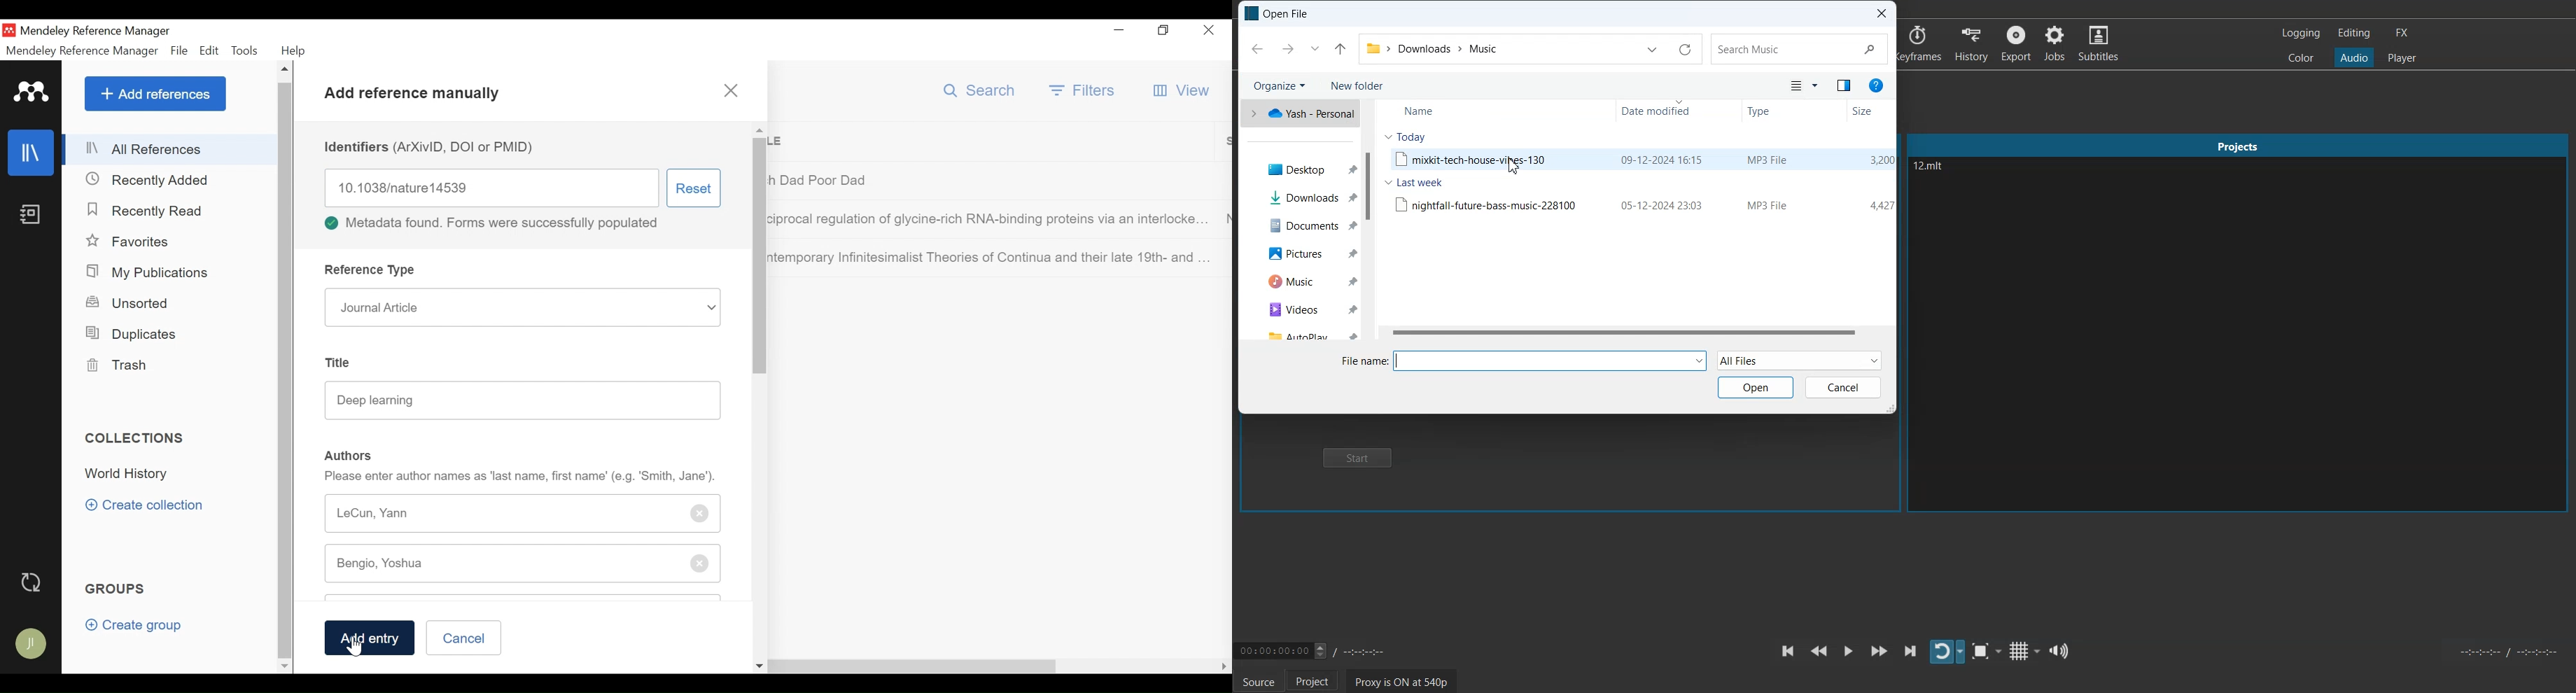 This screenshot has width=2576, height=700. Describe the element at coordinates (2099, 43) in the screenshot. I see `Subtitle` at that location.